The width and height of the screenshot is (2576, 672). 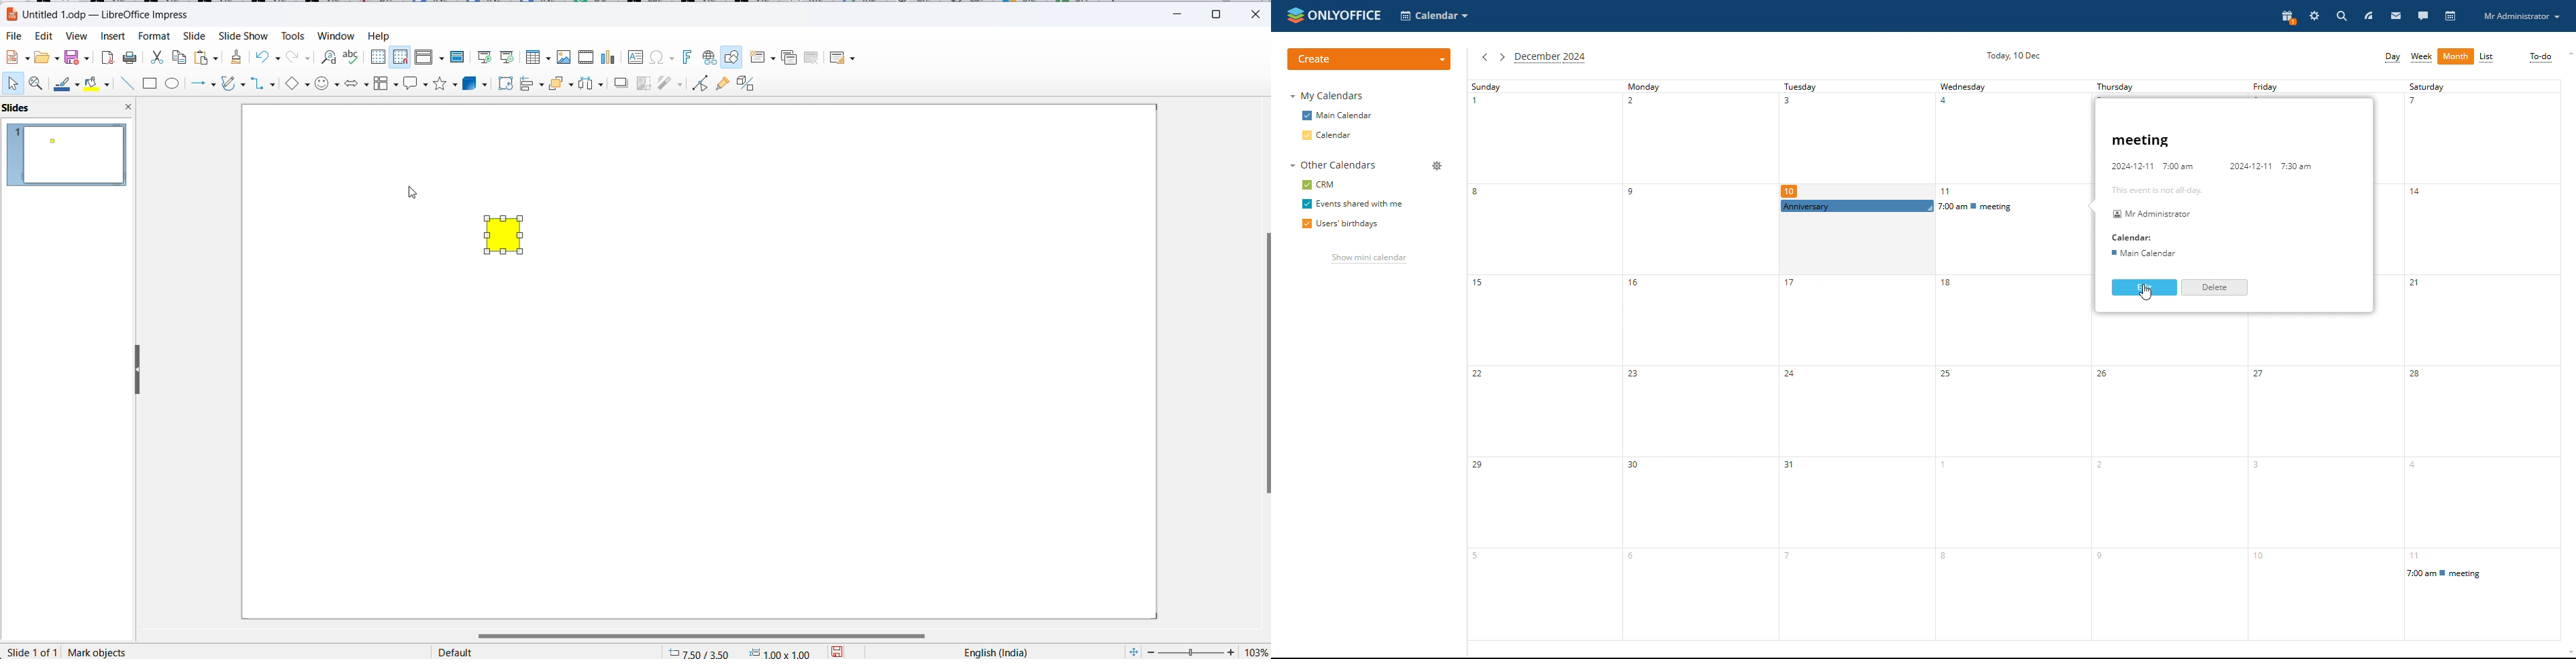 What do you see at coordinates (644, 83) in the screenshot?
I see `crop image` at bounding box center [644, 83].